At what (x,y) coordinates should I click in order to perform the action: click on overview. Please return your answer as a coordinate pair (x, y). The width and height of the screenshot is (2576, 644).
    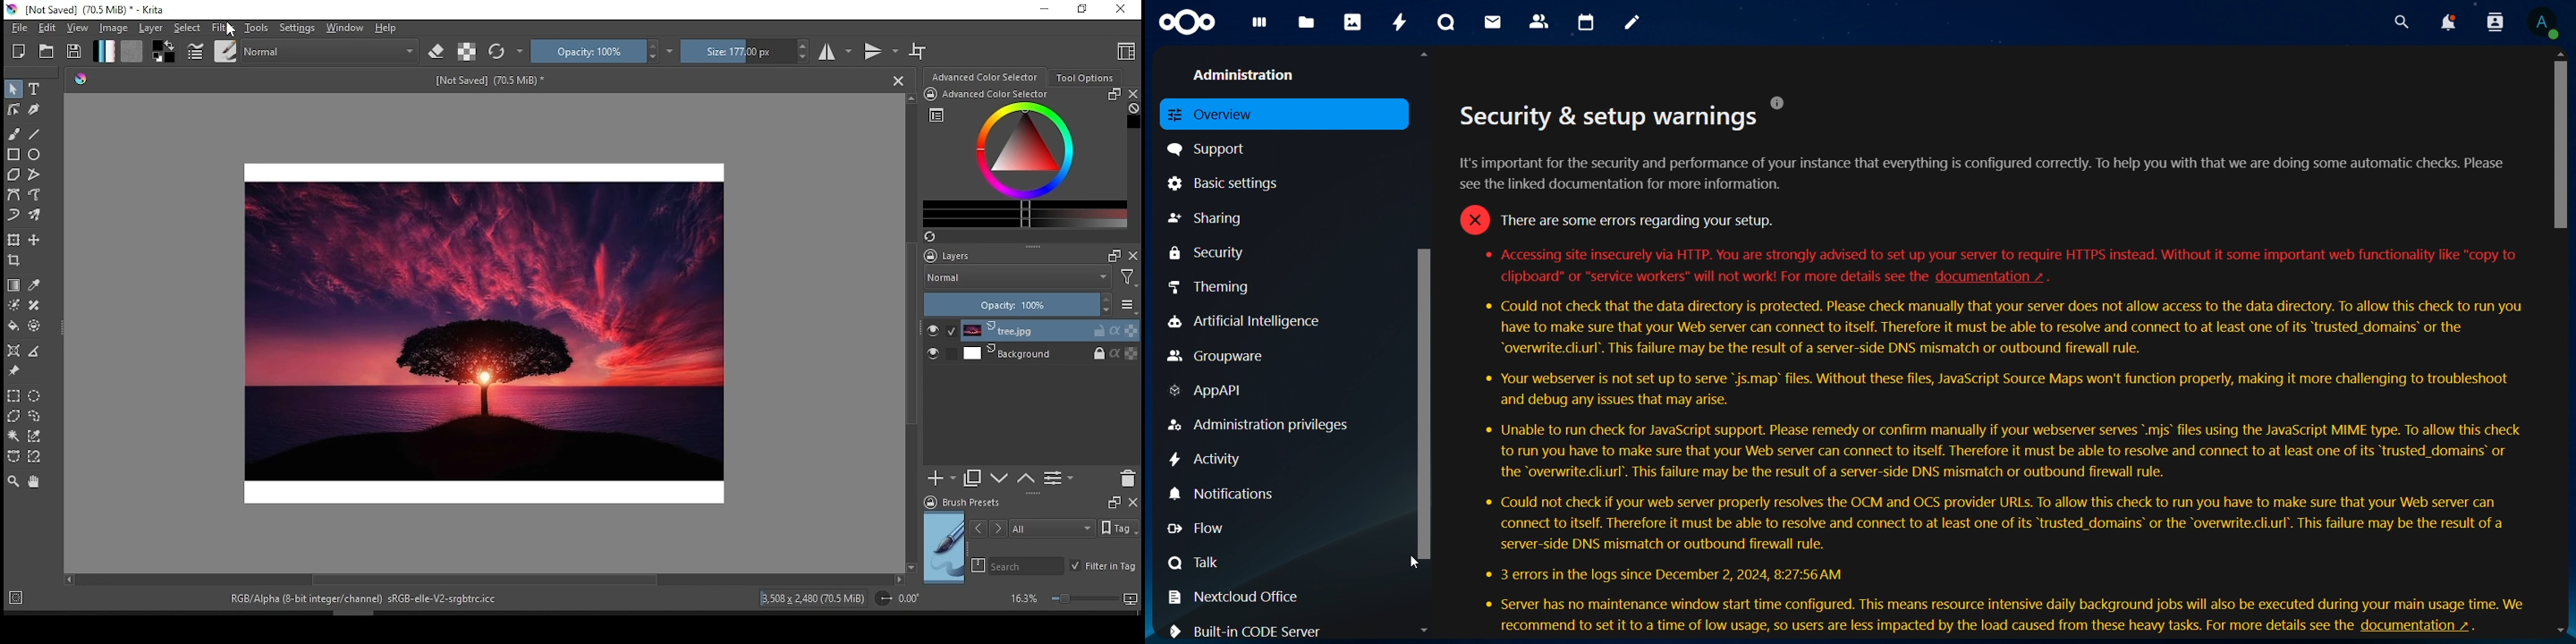
    Looking at the image, I should click on (1218, 113).